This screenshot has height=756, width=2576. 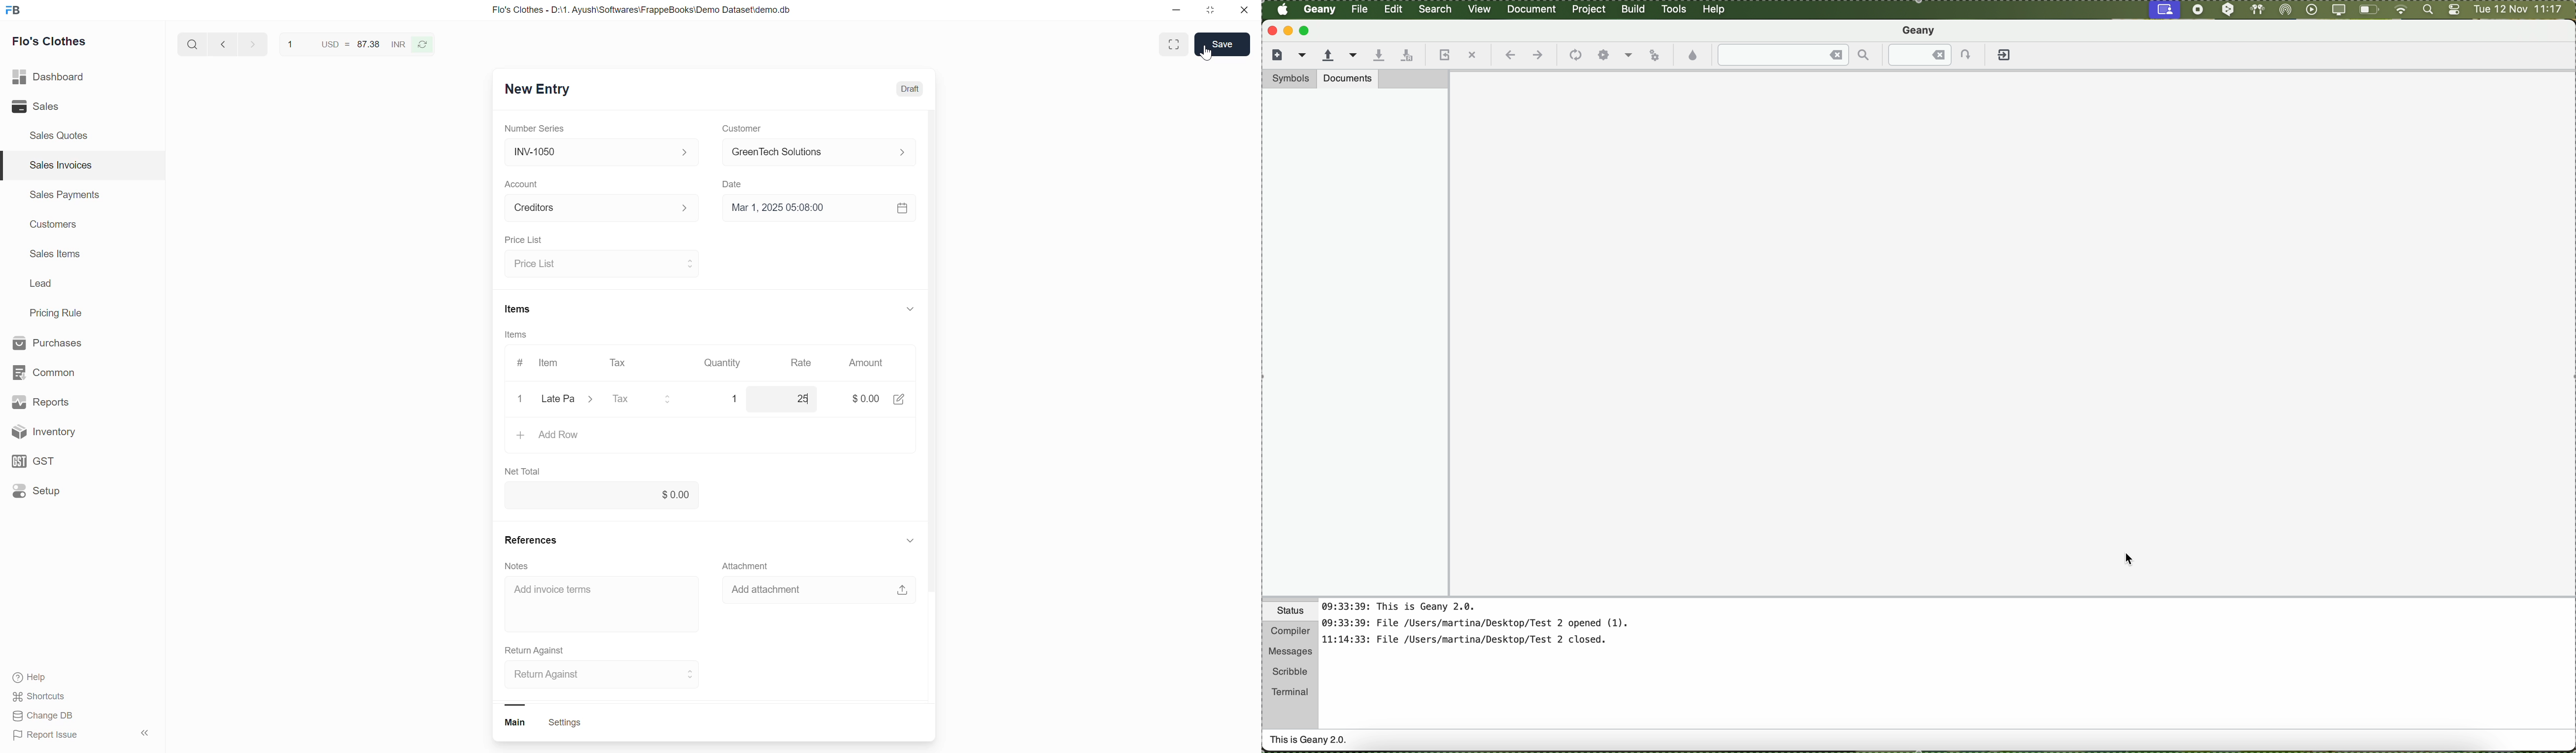 What do you see at coordinates (40, 284) in the screenshot?
I see `Lead` at bounding box center [40, 284].